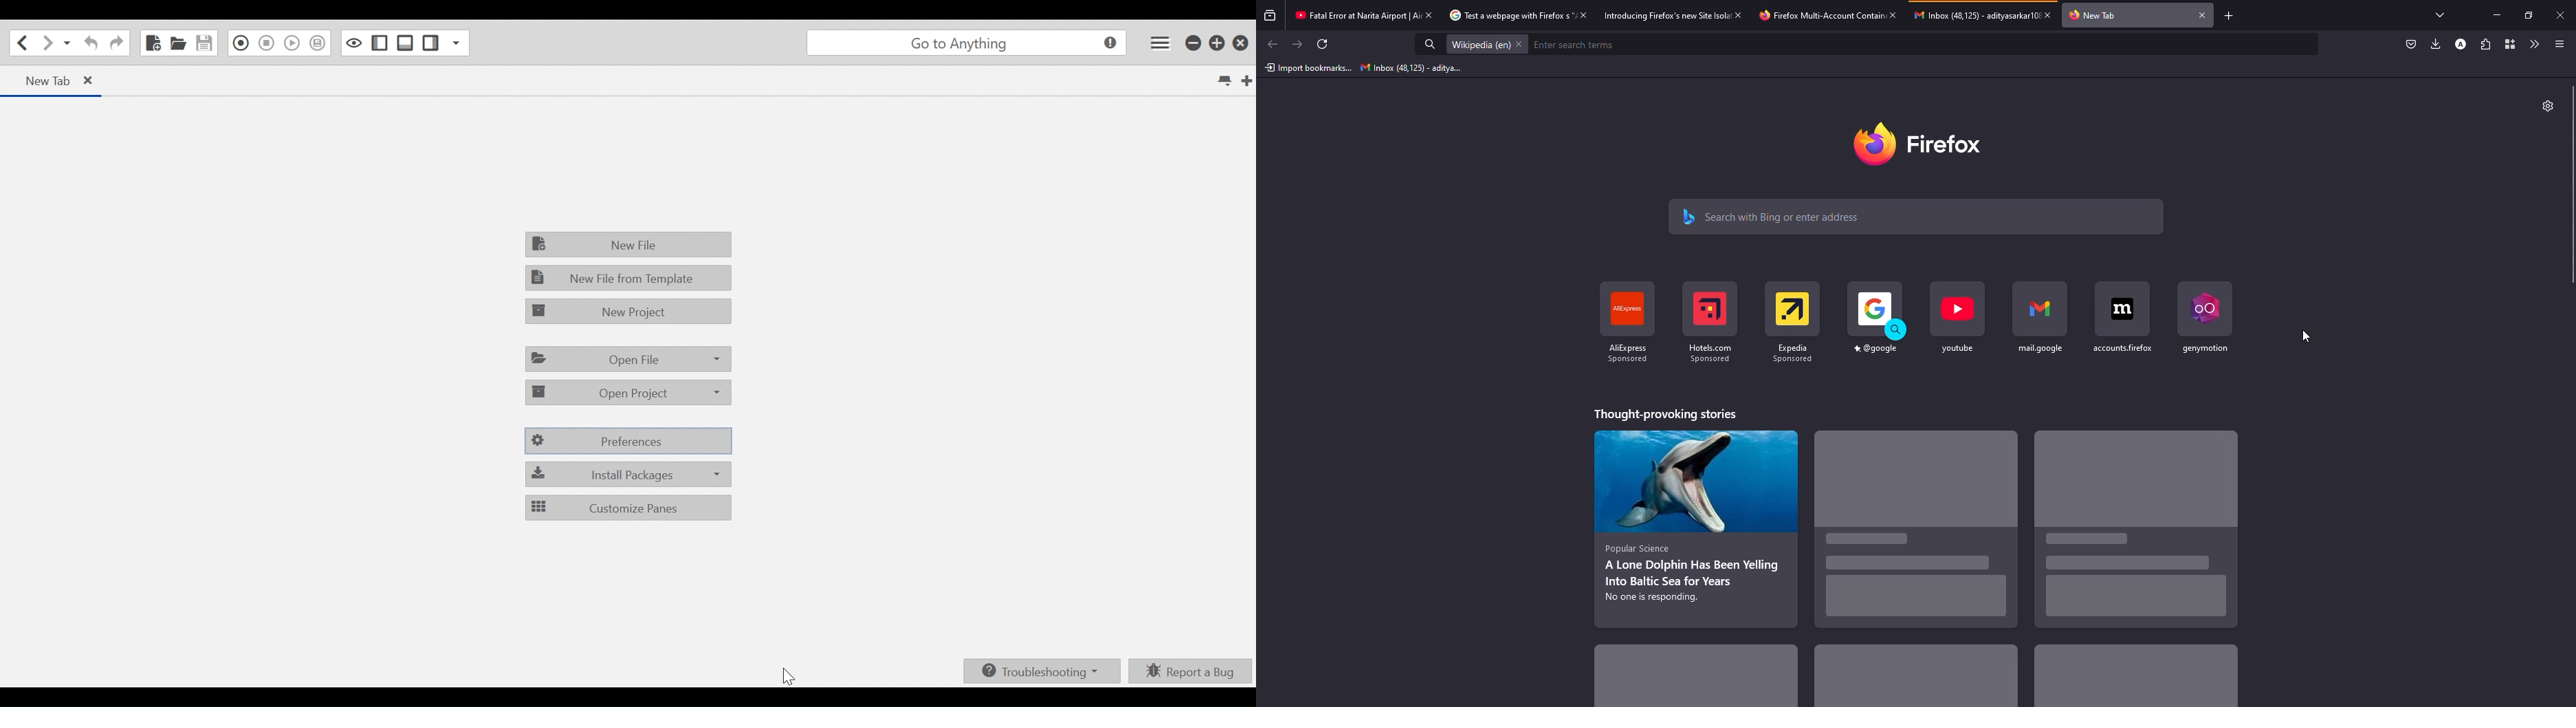 The height and width of the screenshot is (728, 2576). What do you see at coordinates (2095, 14) in the screenshot?
I see `new tab` at bounding box center [2095, 14].